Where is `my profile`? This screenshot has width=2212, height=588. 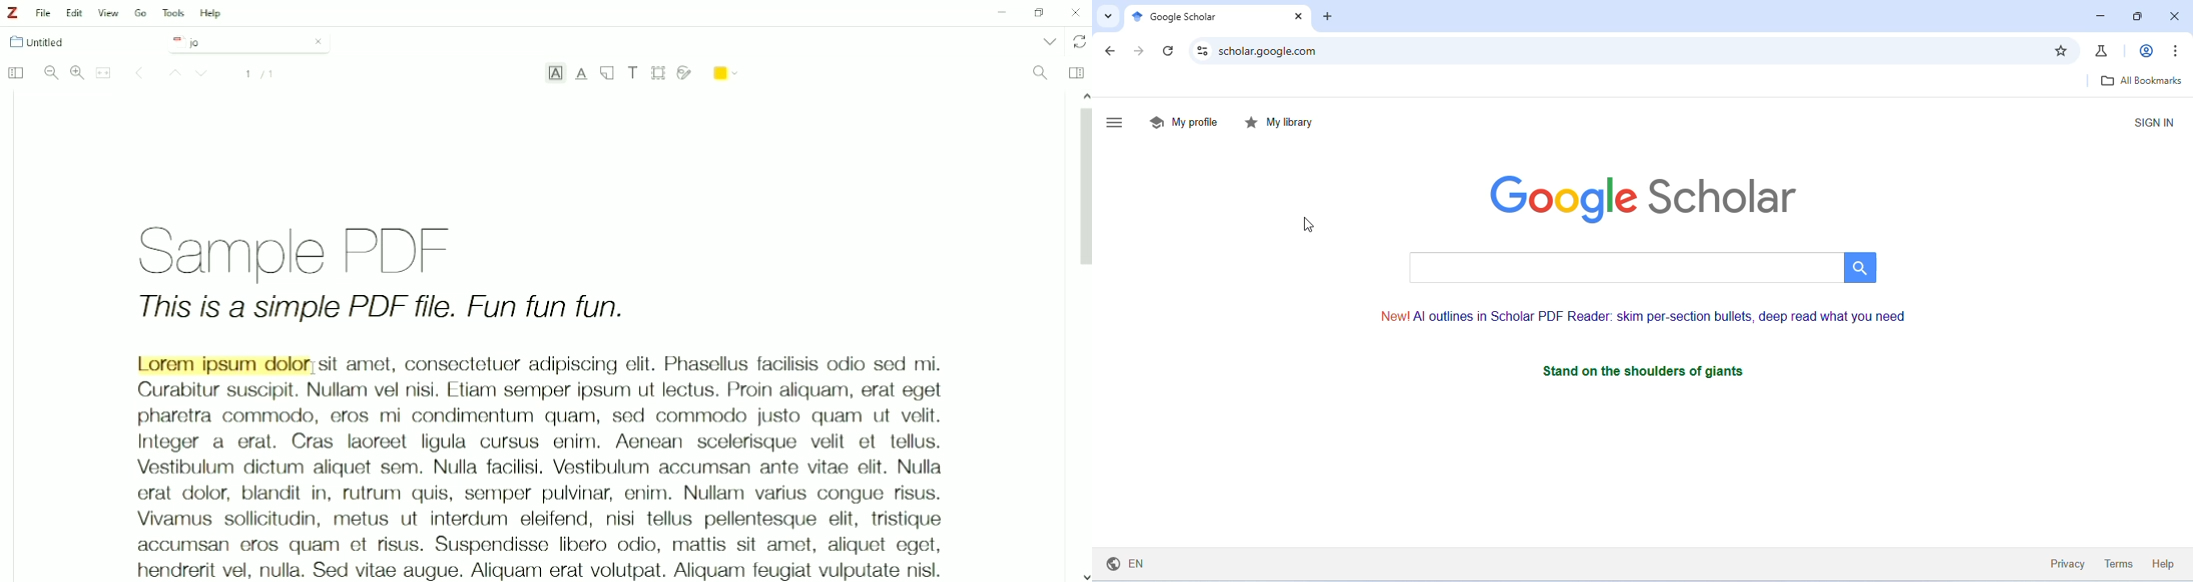
my profile is located at coordinates (1184, 121).